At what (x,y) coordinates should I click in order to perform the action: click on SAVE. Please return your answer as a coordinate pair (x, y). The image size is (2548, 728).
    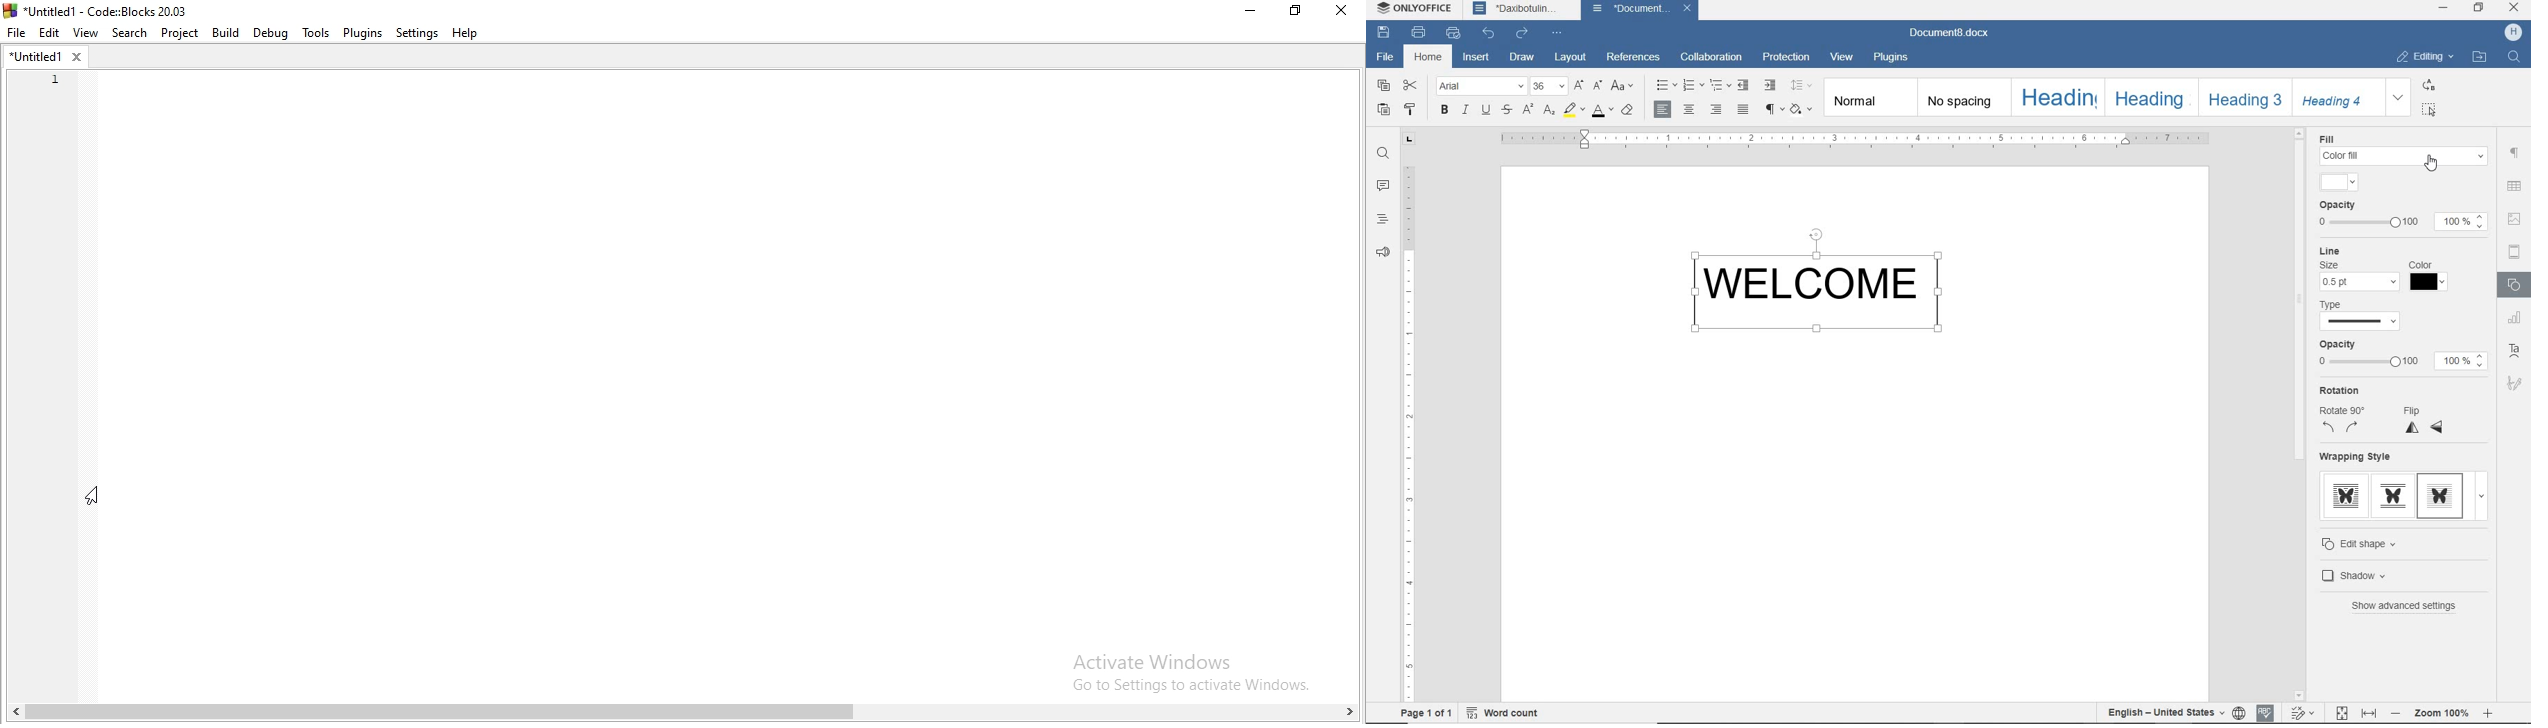
    Looking at the image, I should click on (1383, 31).